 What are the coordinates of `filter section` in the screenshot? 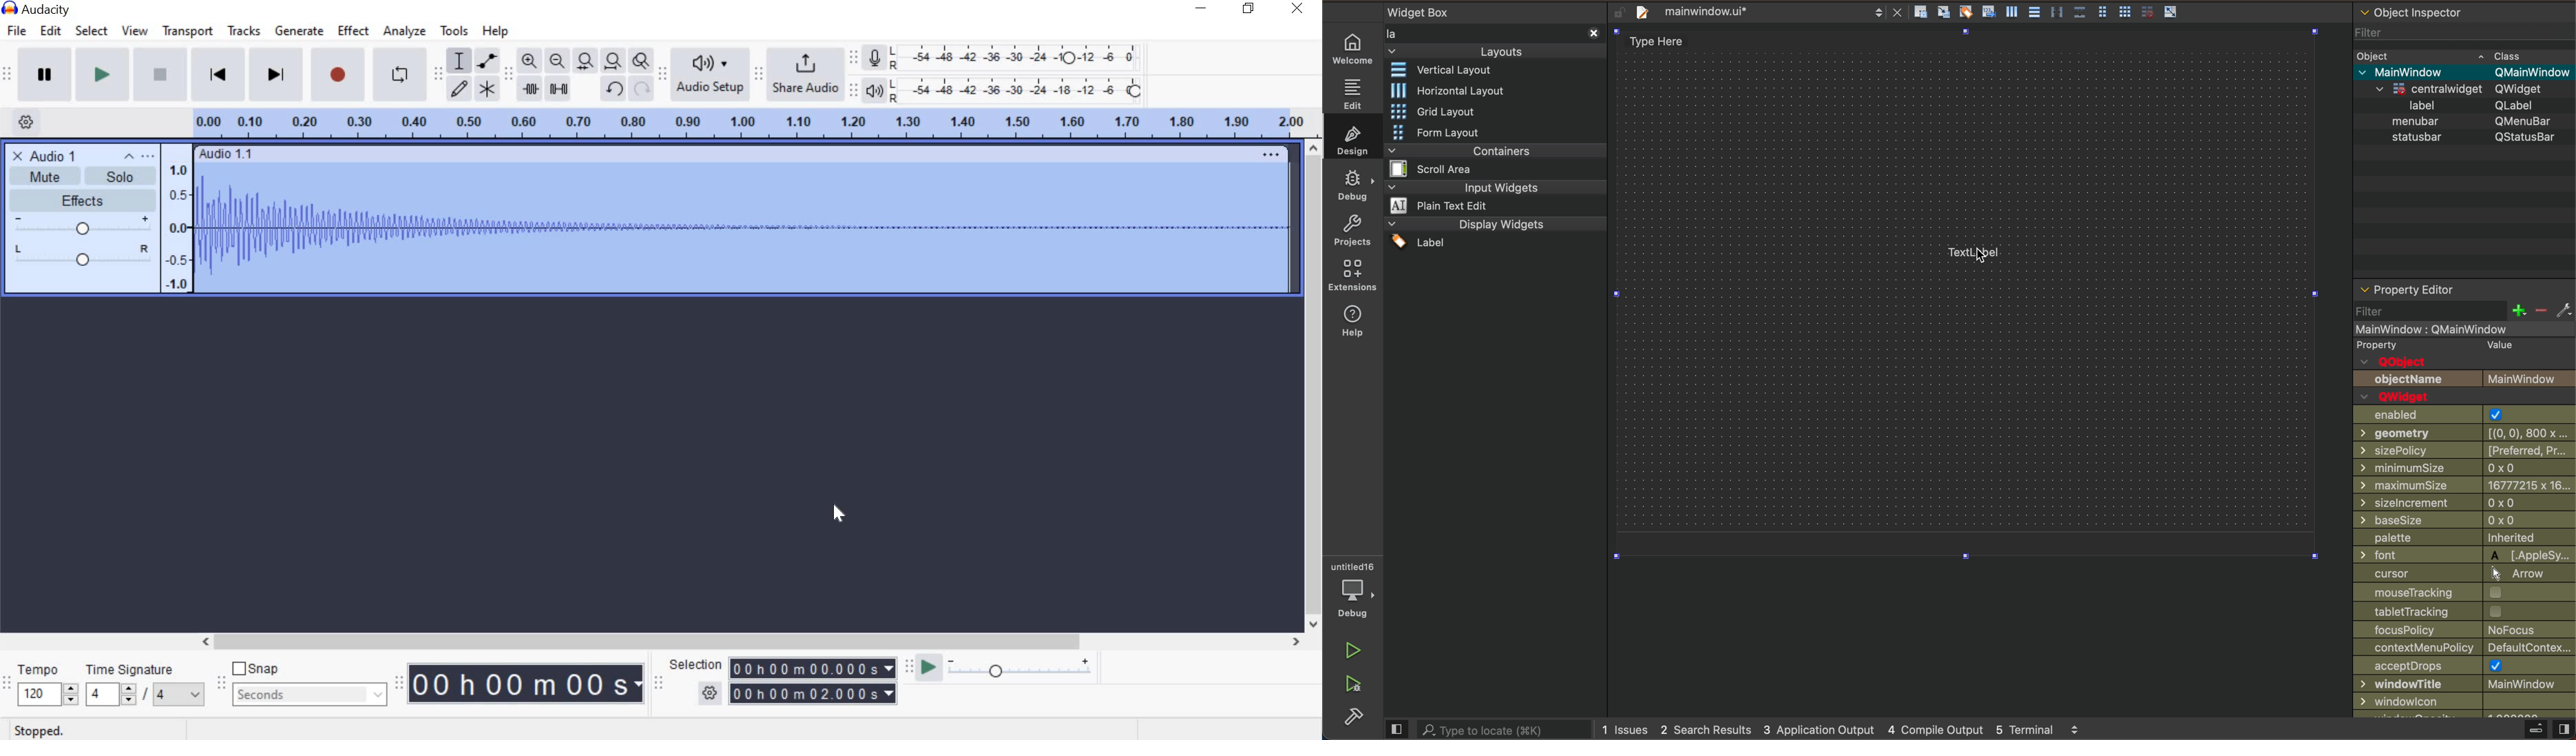 It's located at (2462, 309).